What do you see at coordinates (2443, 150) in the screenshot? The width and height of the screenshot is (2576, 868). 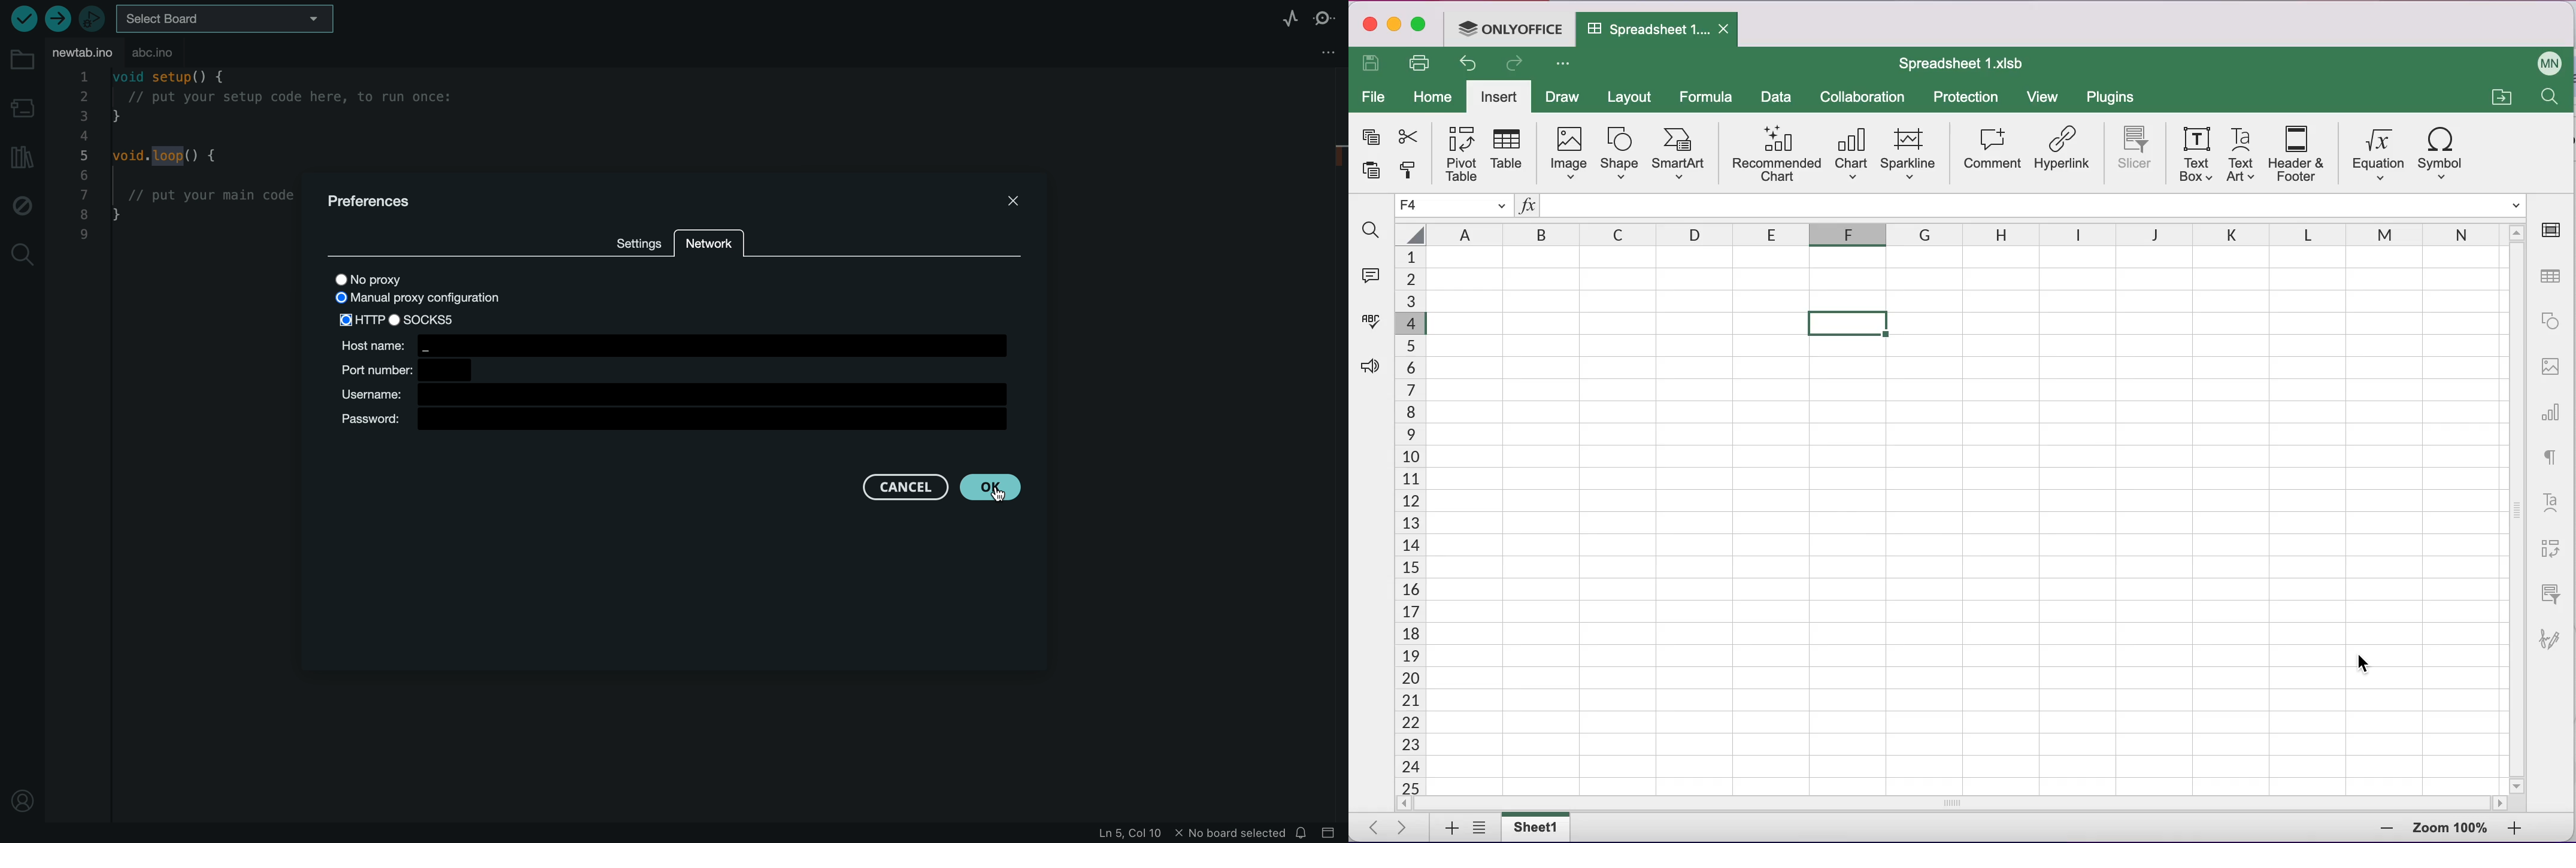 I see `symbol` at bounding box center [2443, 150].